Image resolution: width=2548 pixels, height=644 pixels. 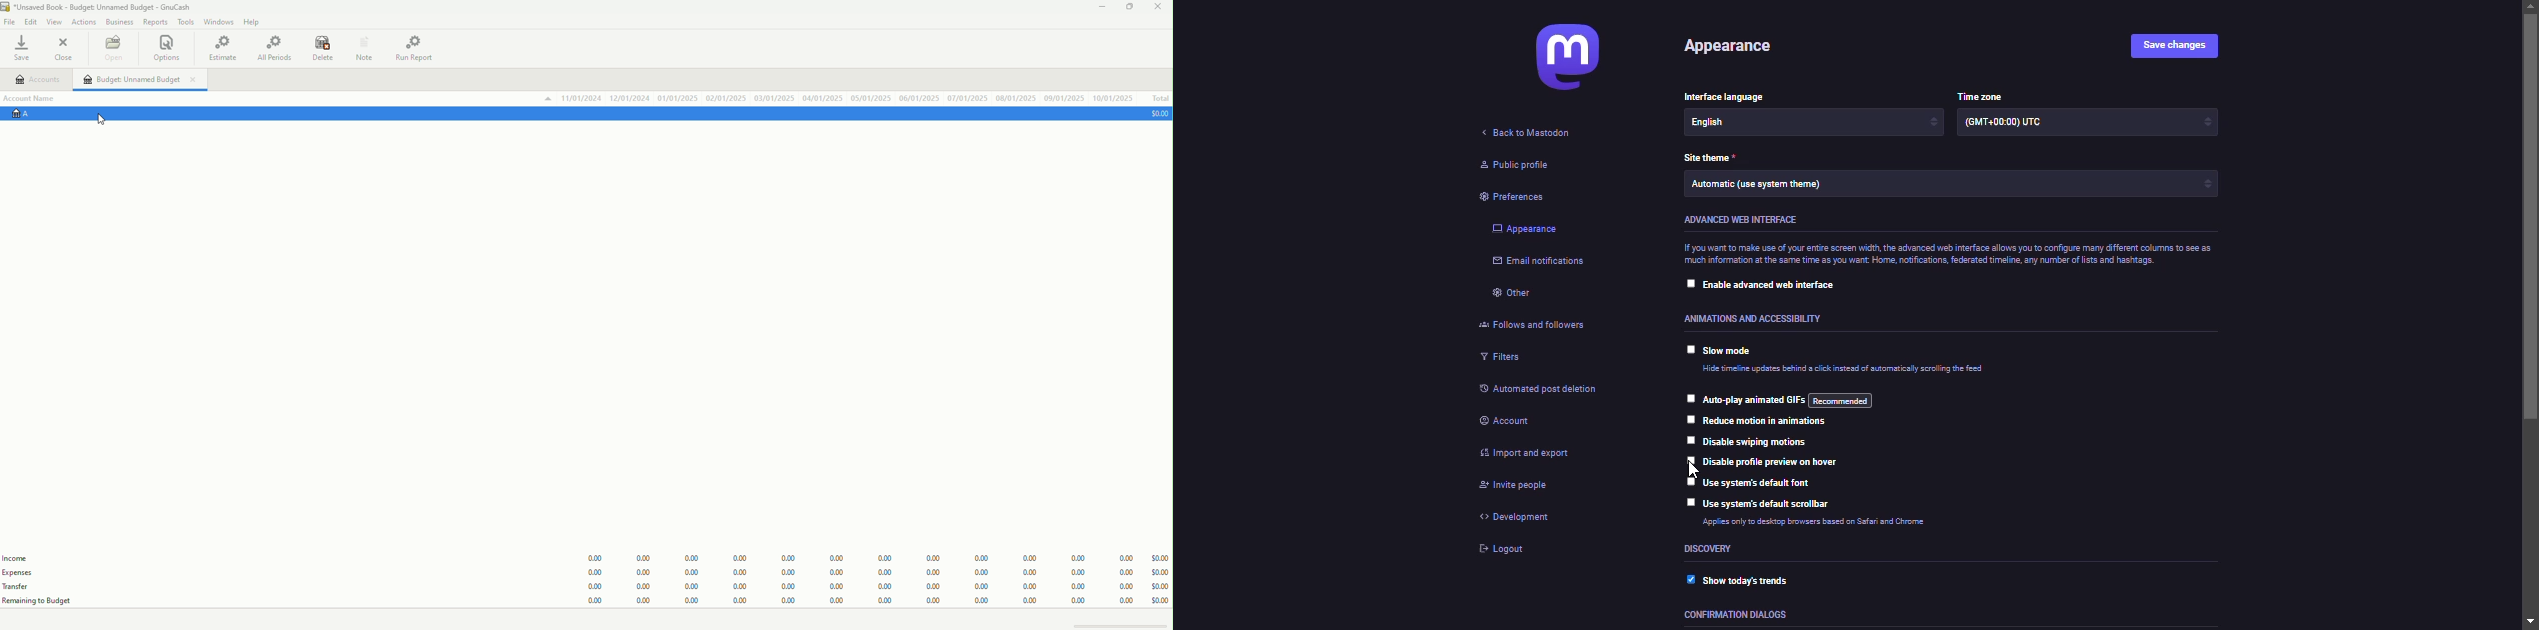 What do you see at coordinates (1514, 166) in the screenshot?
I see `public profile` at bounding box center [1514, 166].